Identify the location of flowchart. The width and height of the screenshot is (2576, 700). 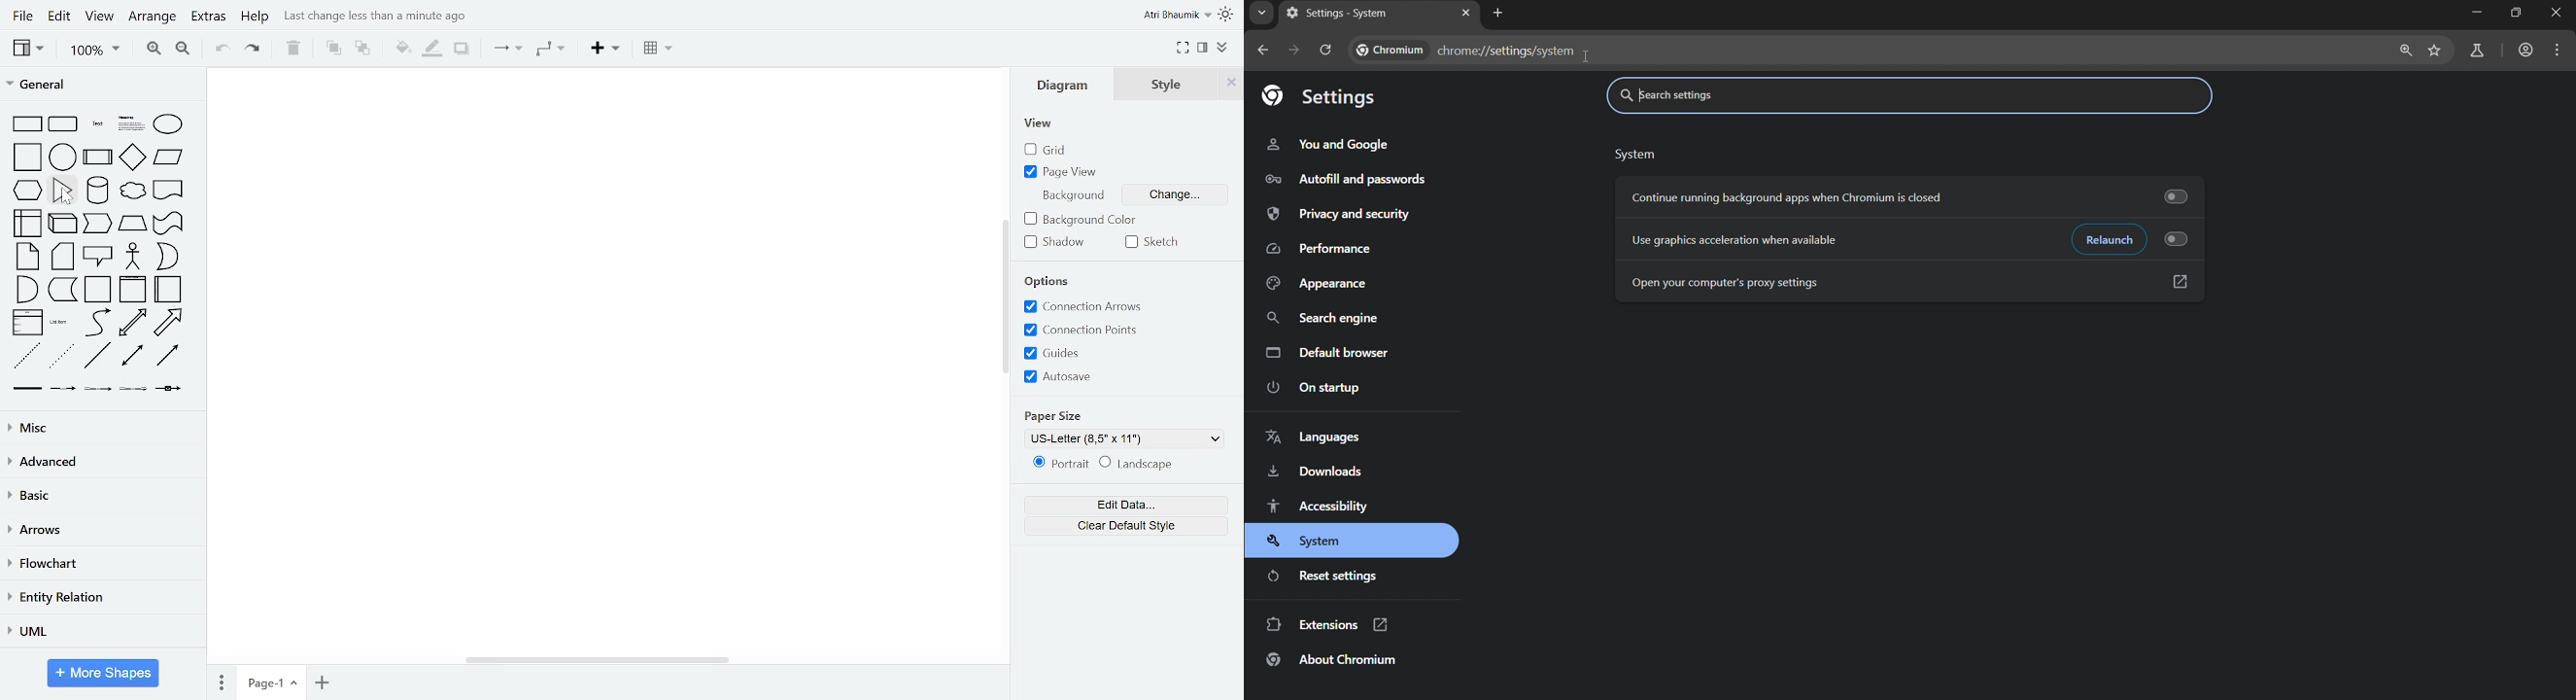
(101, 564).